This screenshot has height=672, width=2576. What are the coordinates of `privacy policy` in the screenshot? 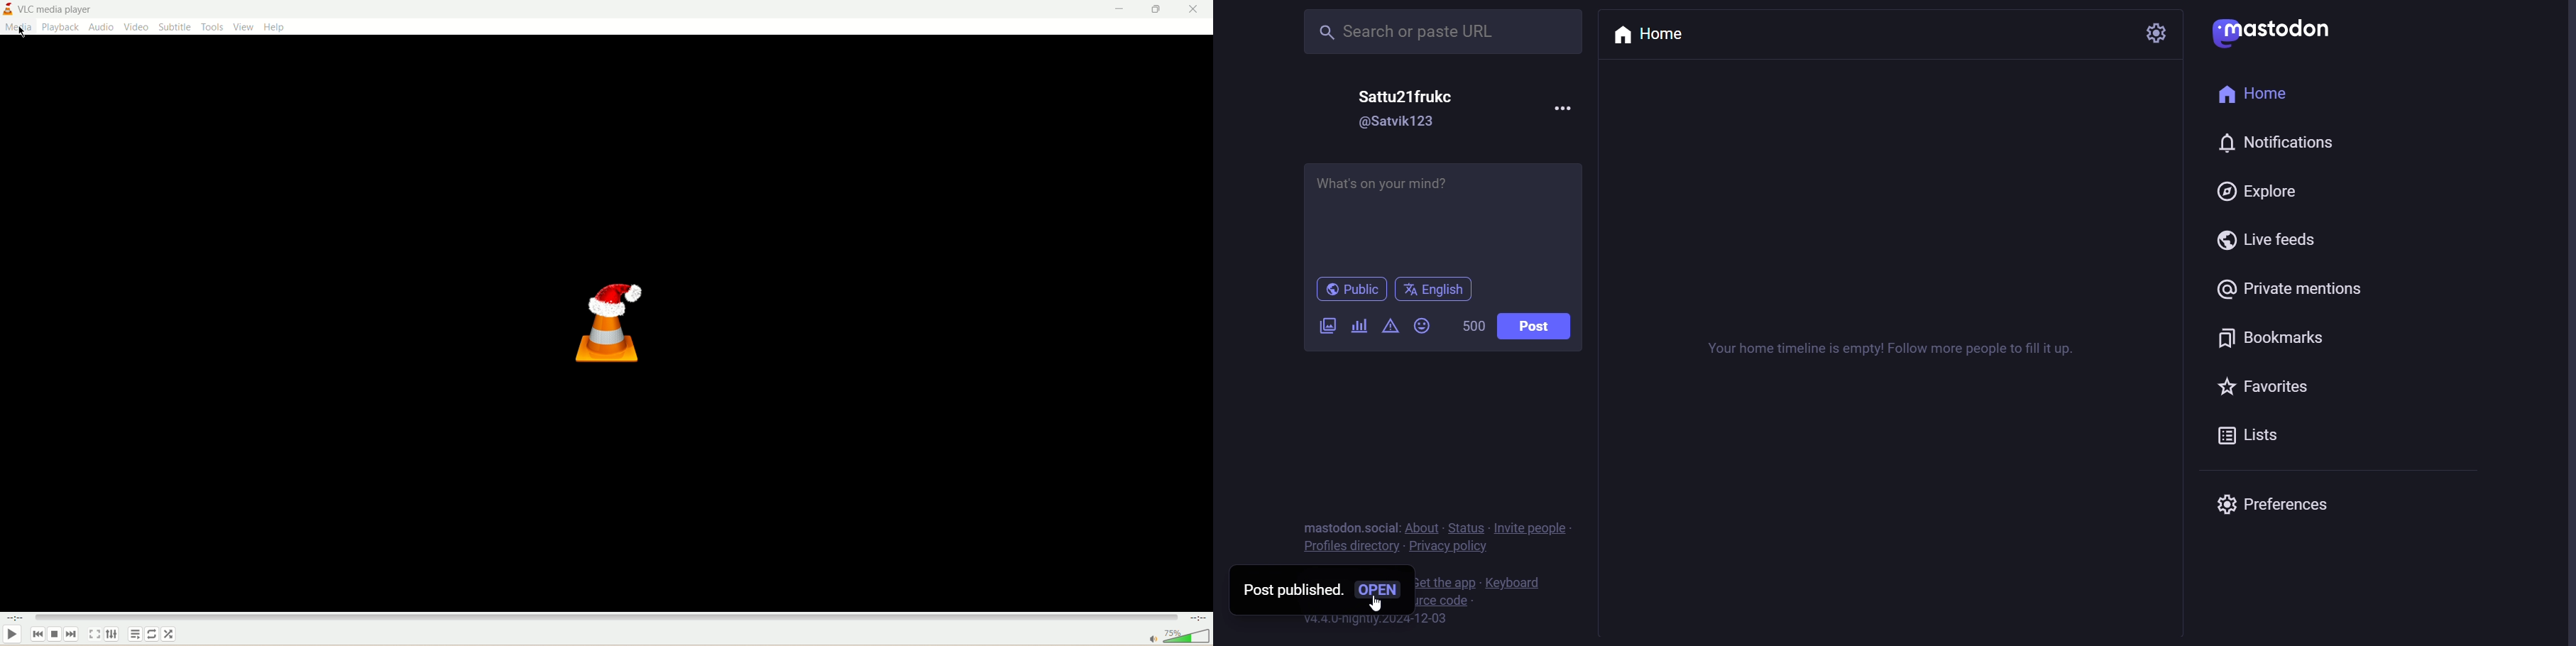 It's located at (1448, 549).